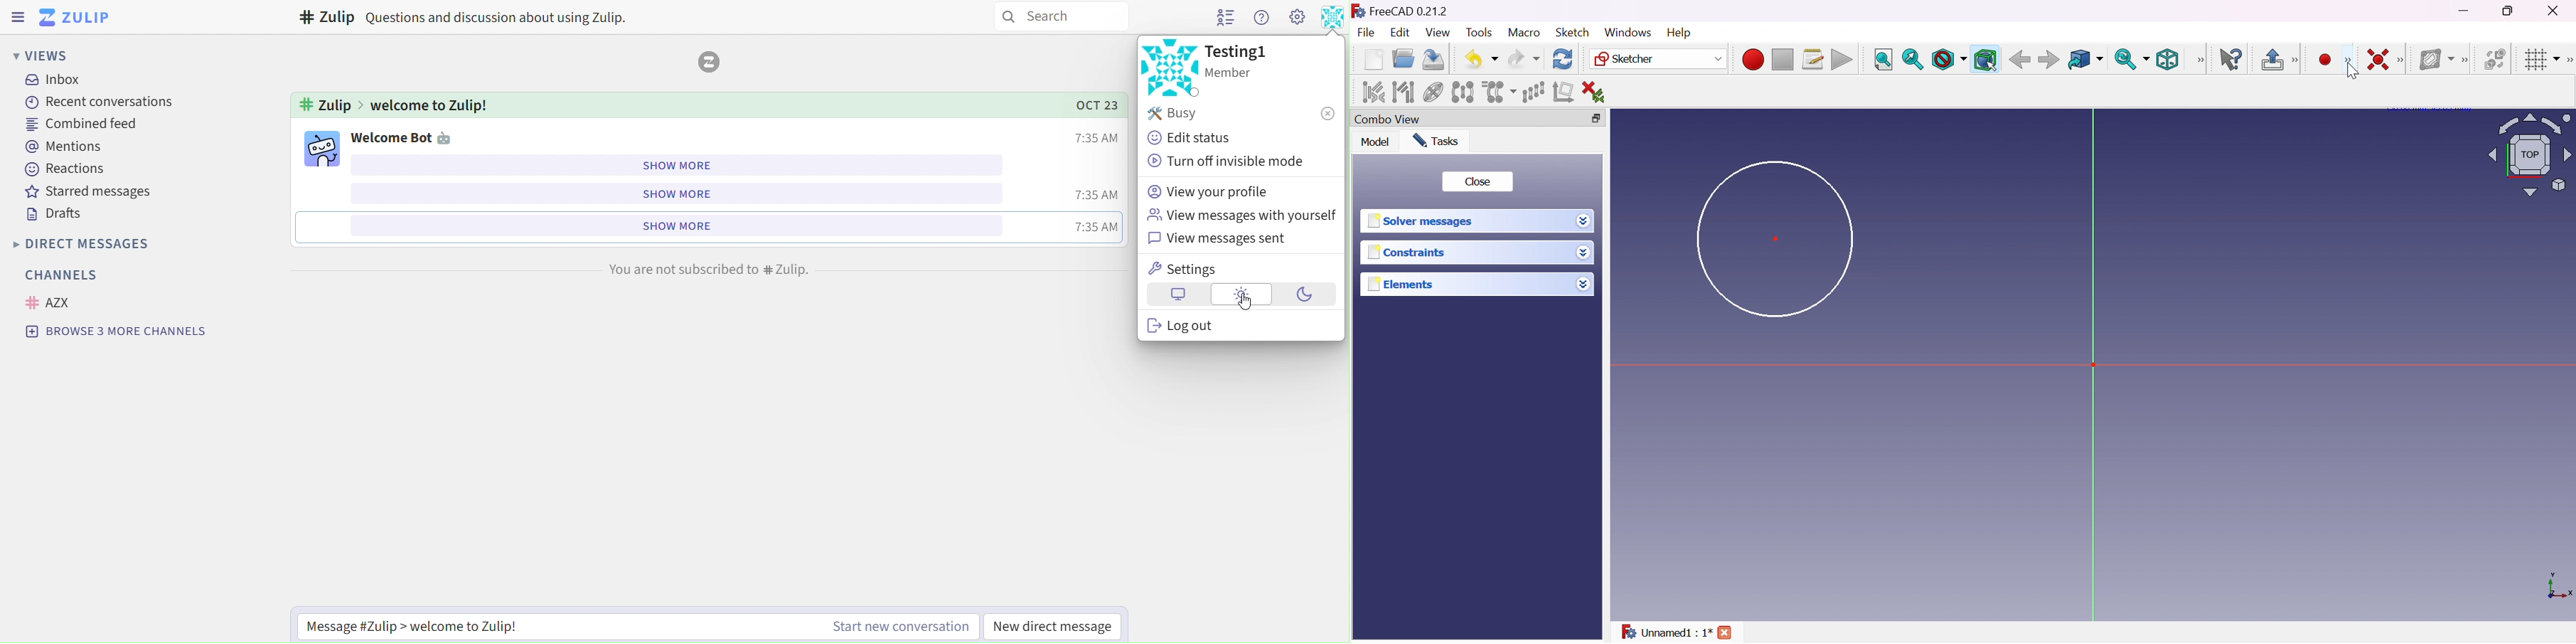  Describe the element at coordinates (1242, 295) in the screenshot. I see `light theme` at that location.